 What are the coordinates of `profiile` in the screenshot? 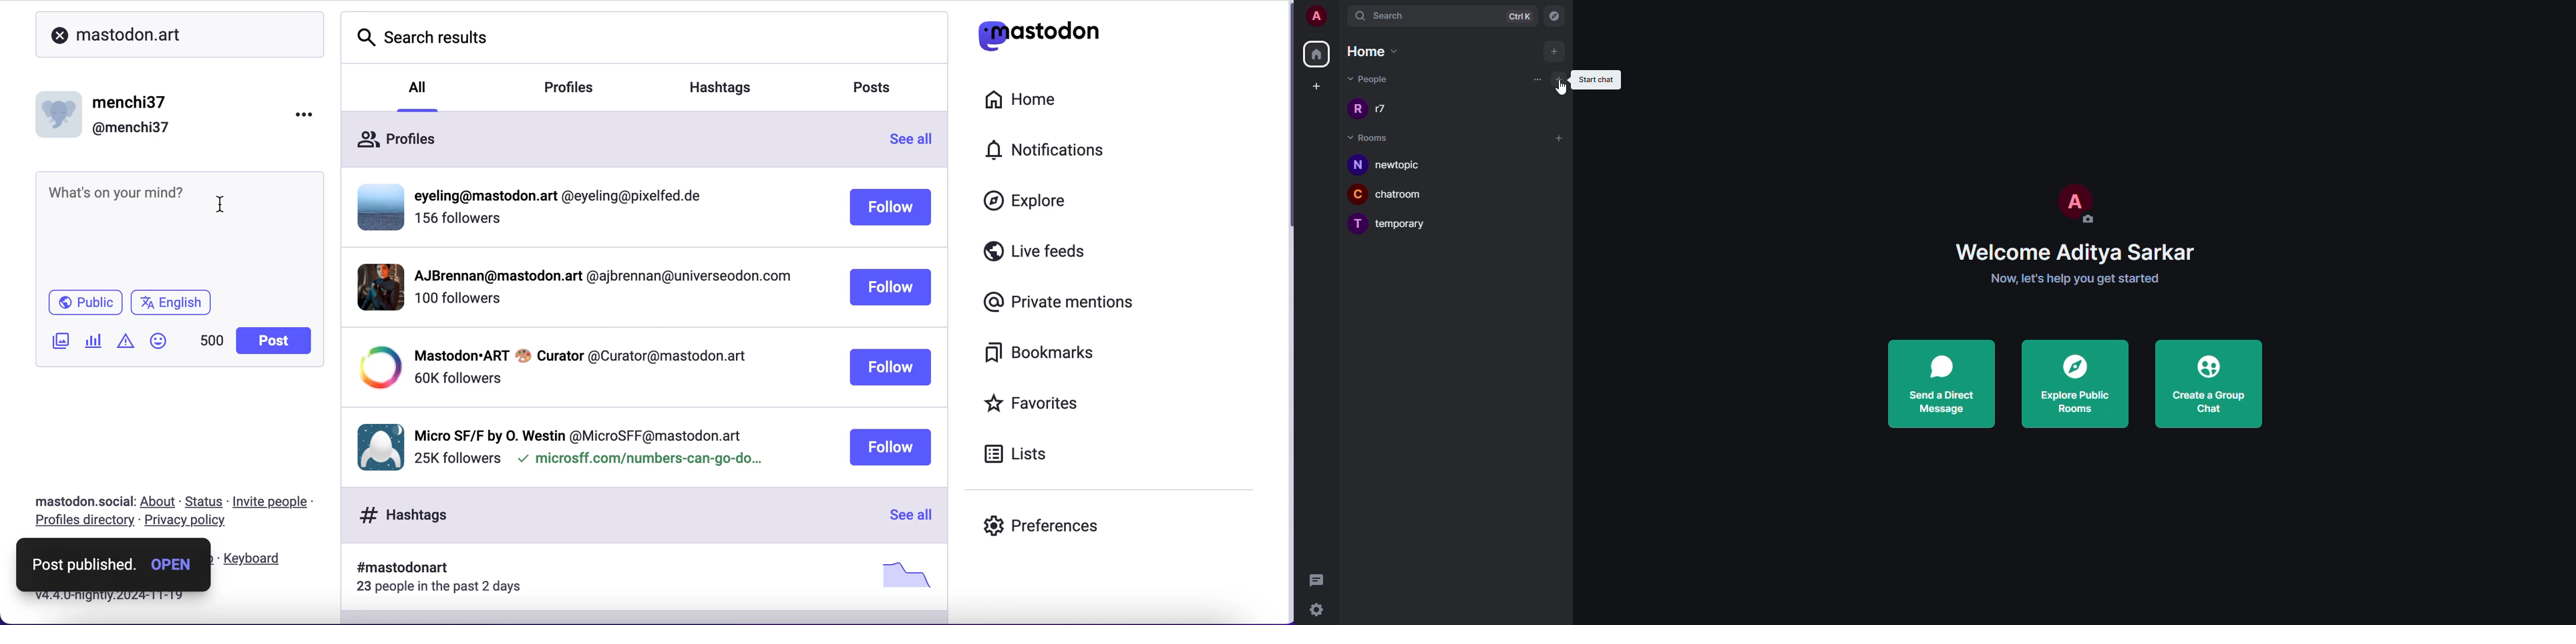 It's located at (564, 197).